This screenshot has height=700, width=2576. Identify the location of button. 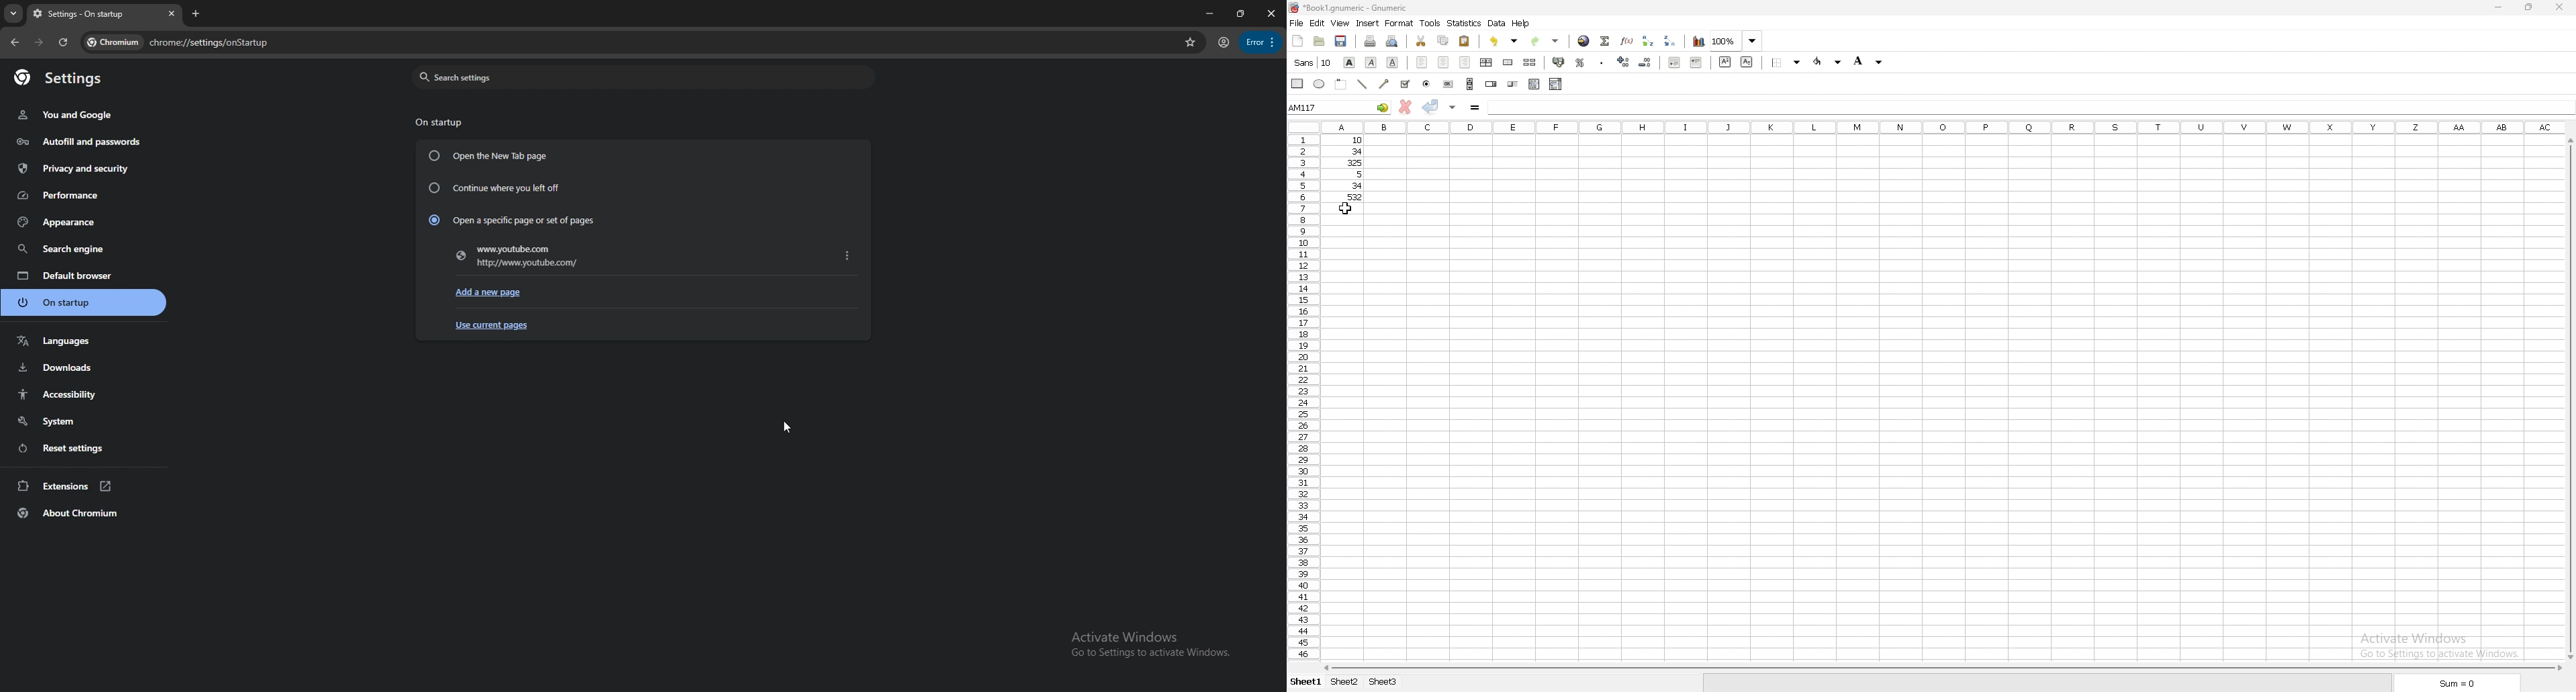
(1448, 83).